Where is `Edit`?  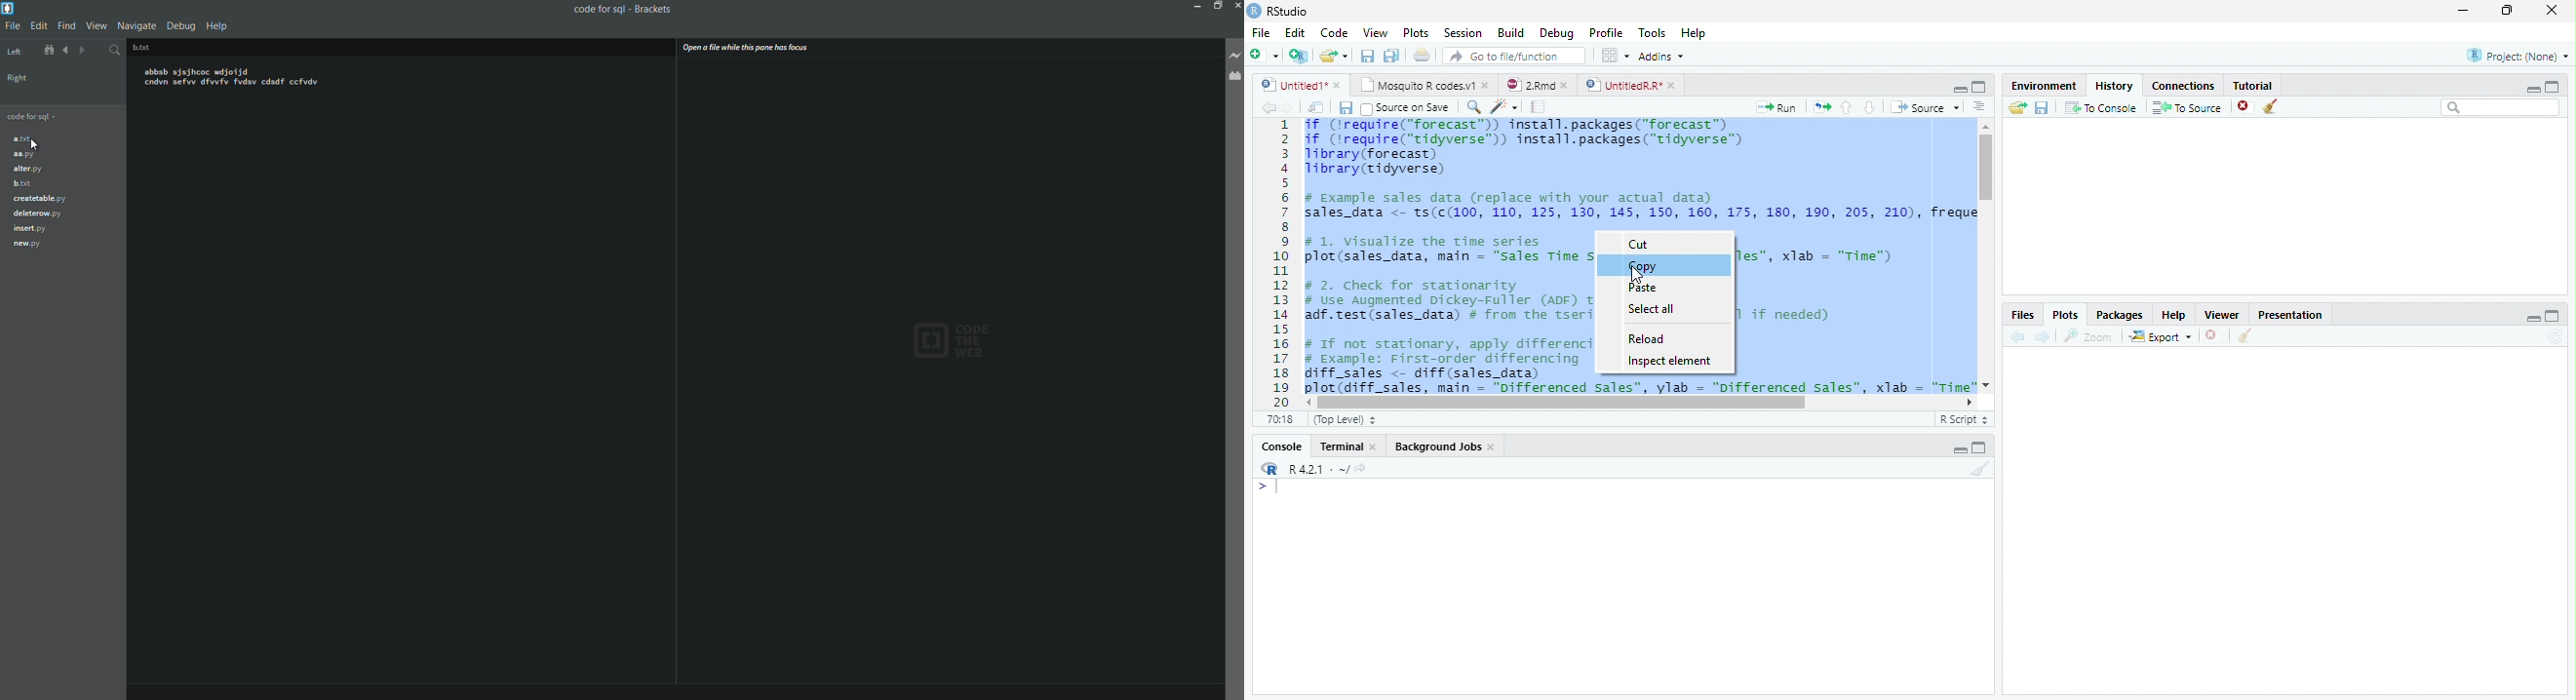 Edit is located at coordinates (1296, 32).